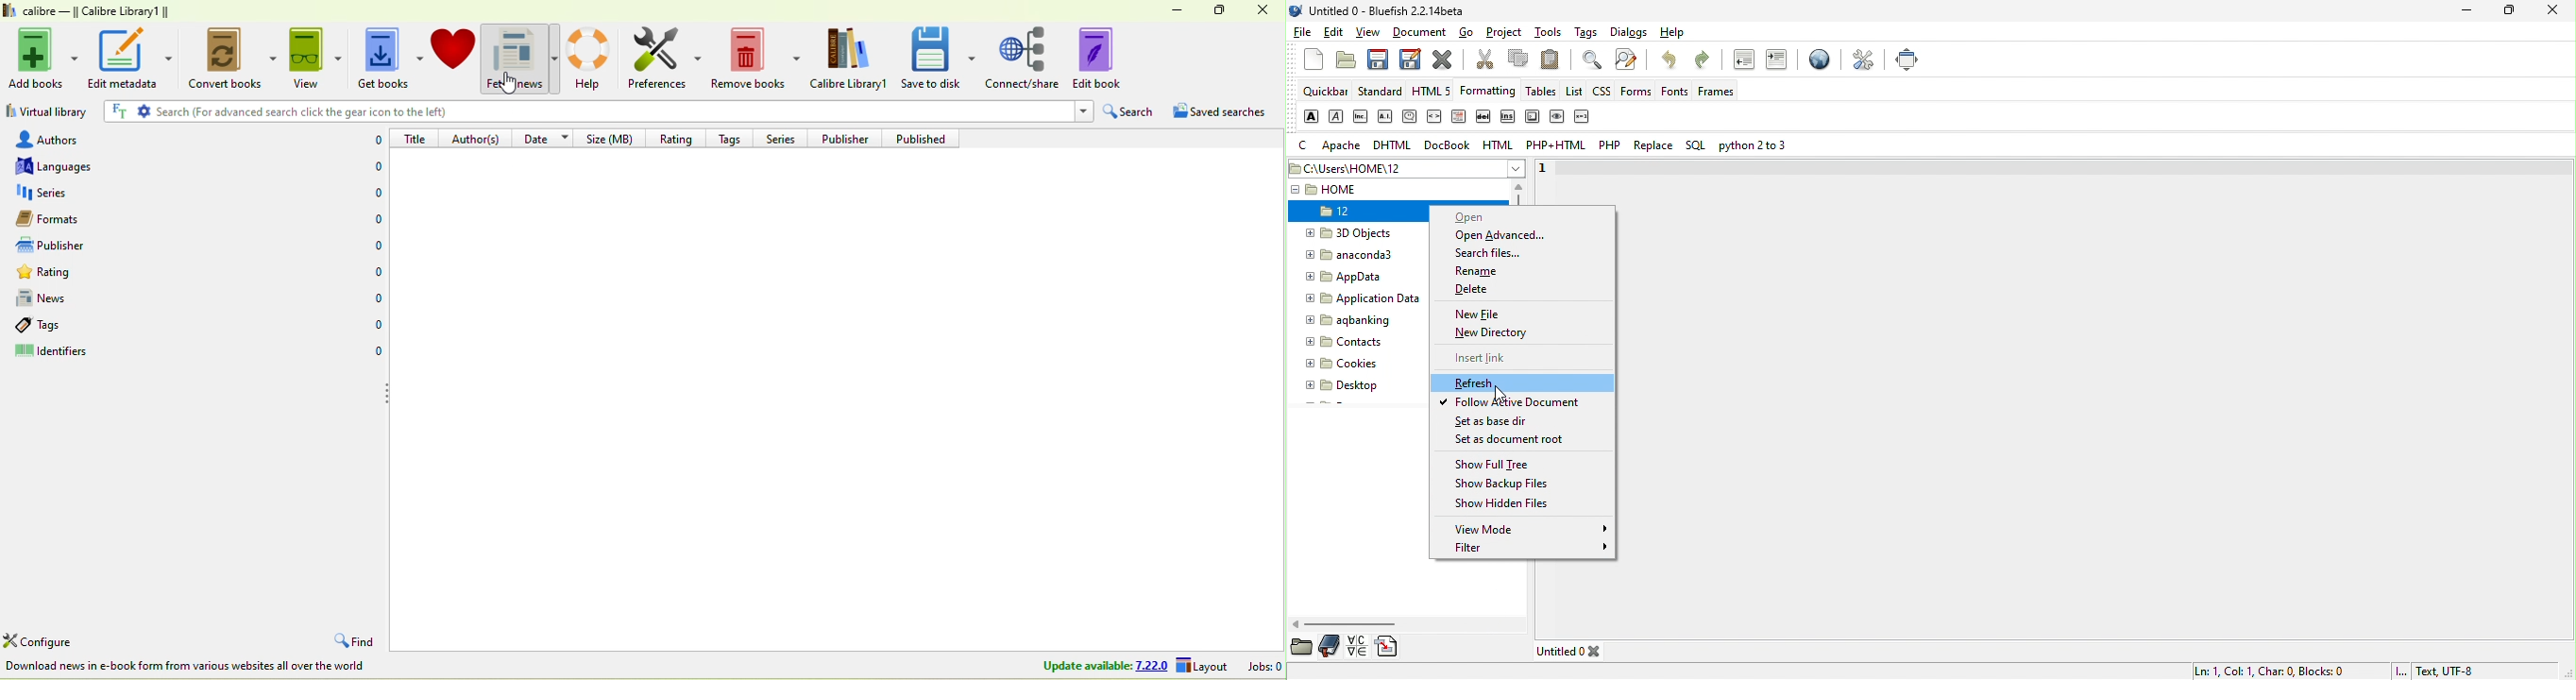 Image resolution: width=2576 pixels, height=700 pixels. What do you see at coordinates (2270, 669) in the screenshot?
I see `ln 1, col 1,char 0, blocks 0` at bounding box center [2270, 669].